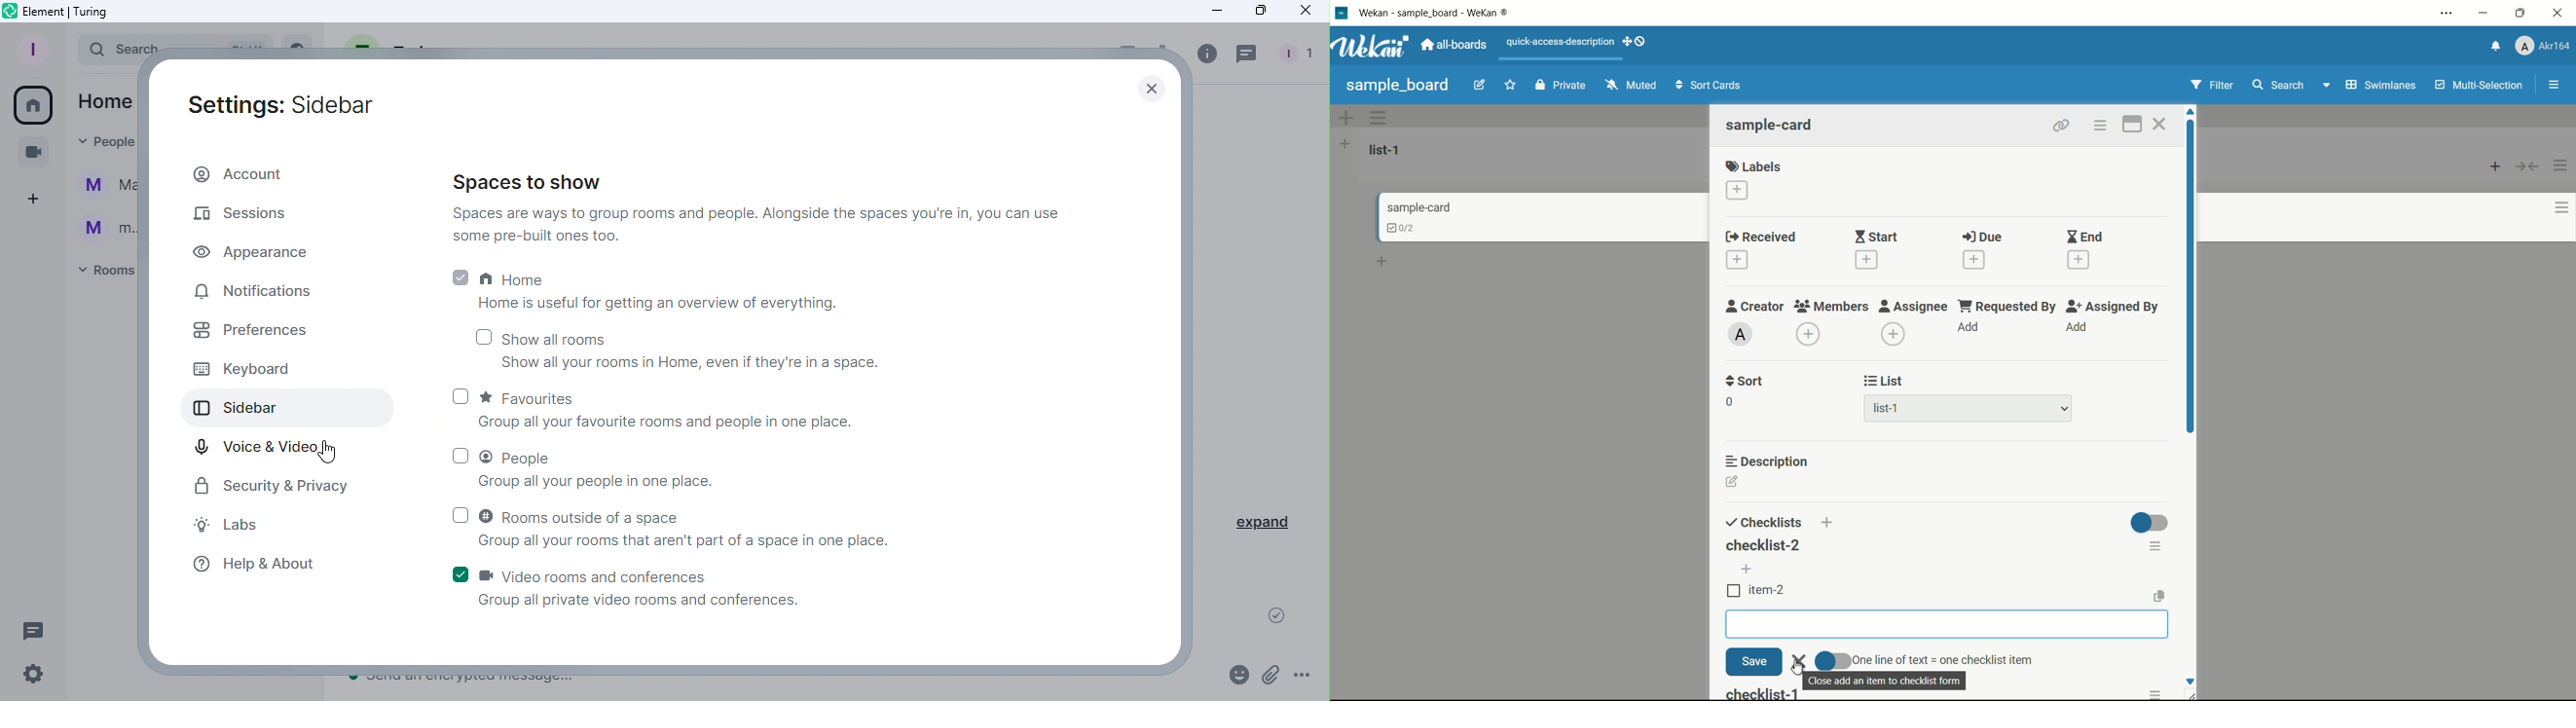 This screenshot has height=728, width=2576. Describe the element at coordinates (246, 171) in the screenshot. I see `Account` at that location.